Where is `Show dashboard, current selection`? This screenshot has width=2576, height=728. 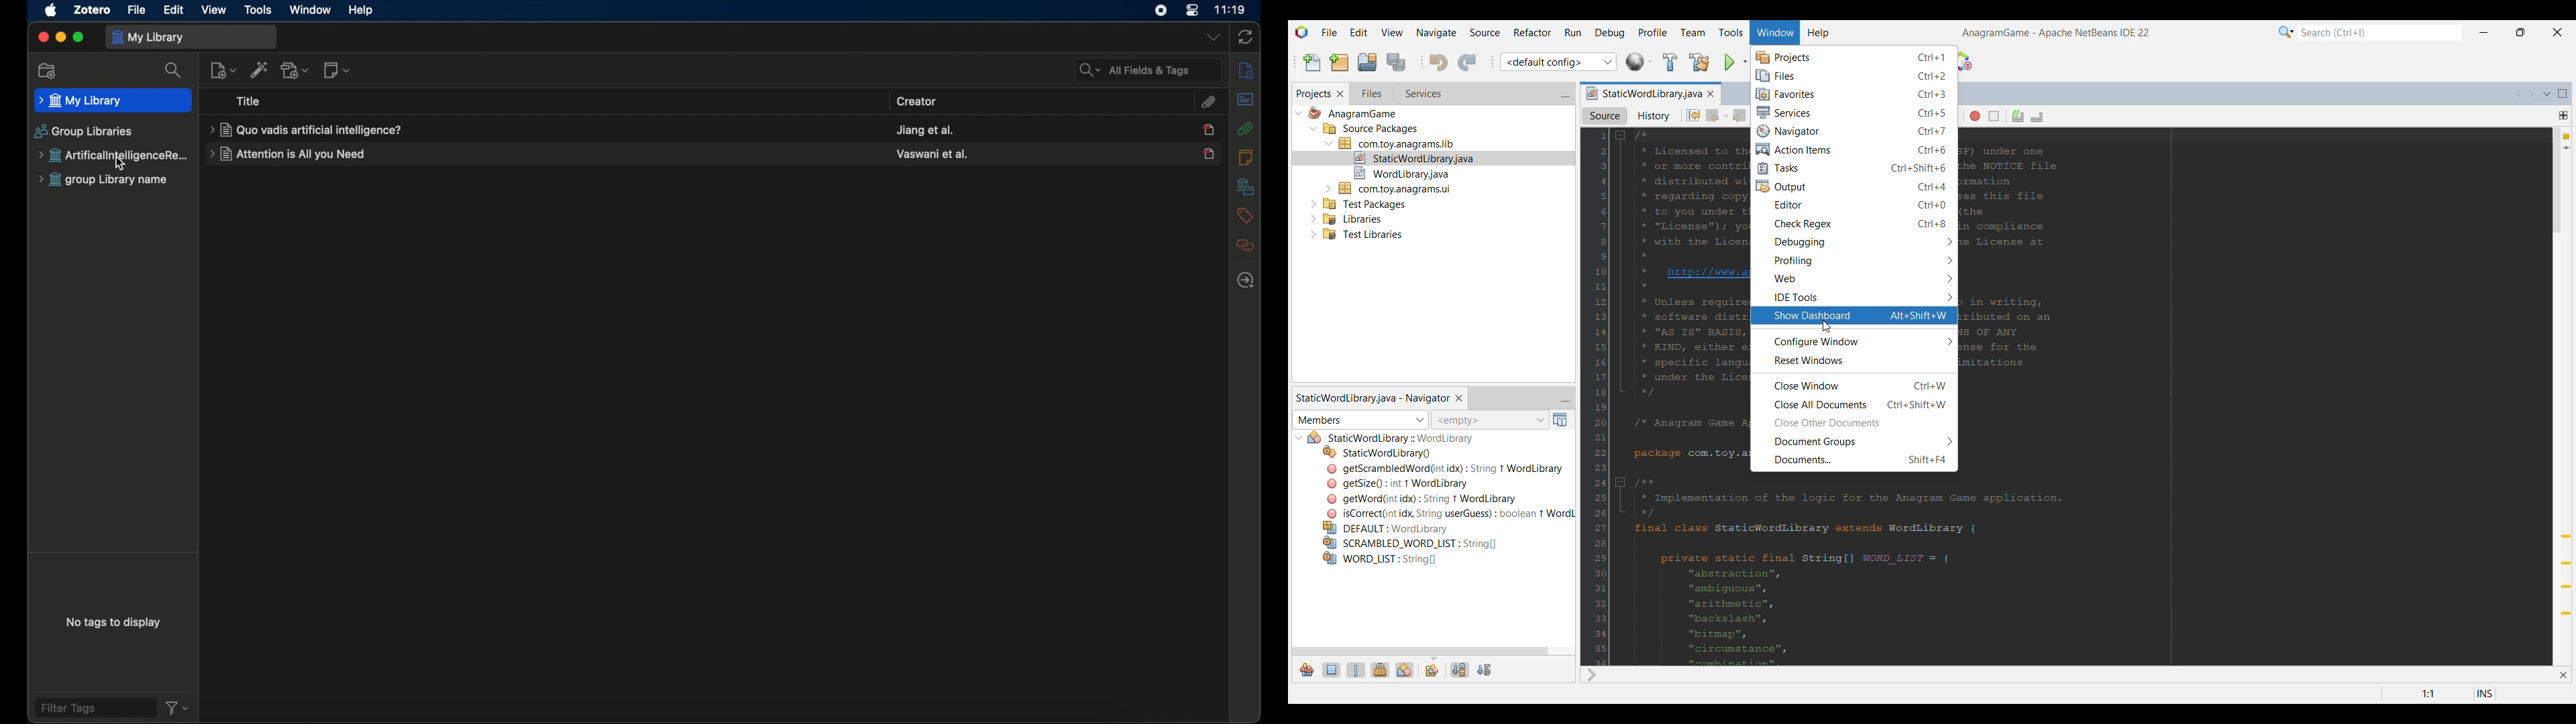 Show dashboard, current selection is located at coordinates (1854, 316).